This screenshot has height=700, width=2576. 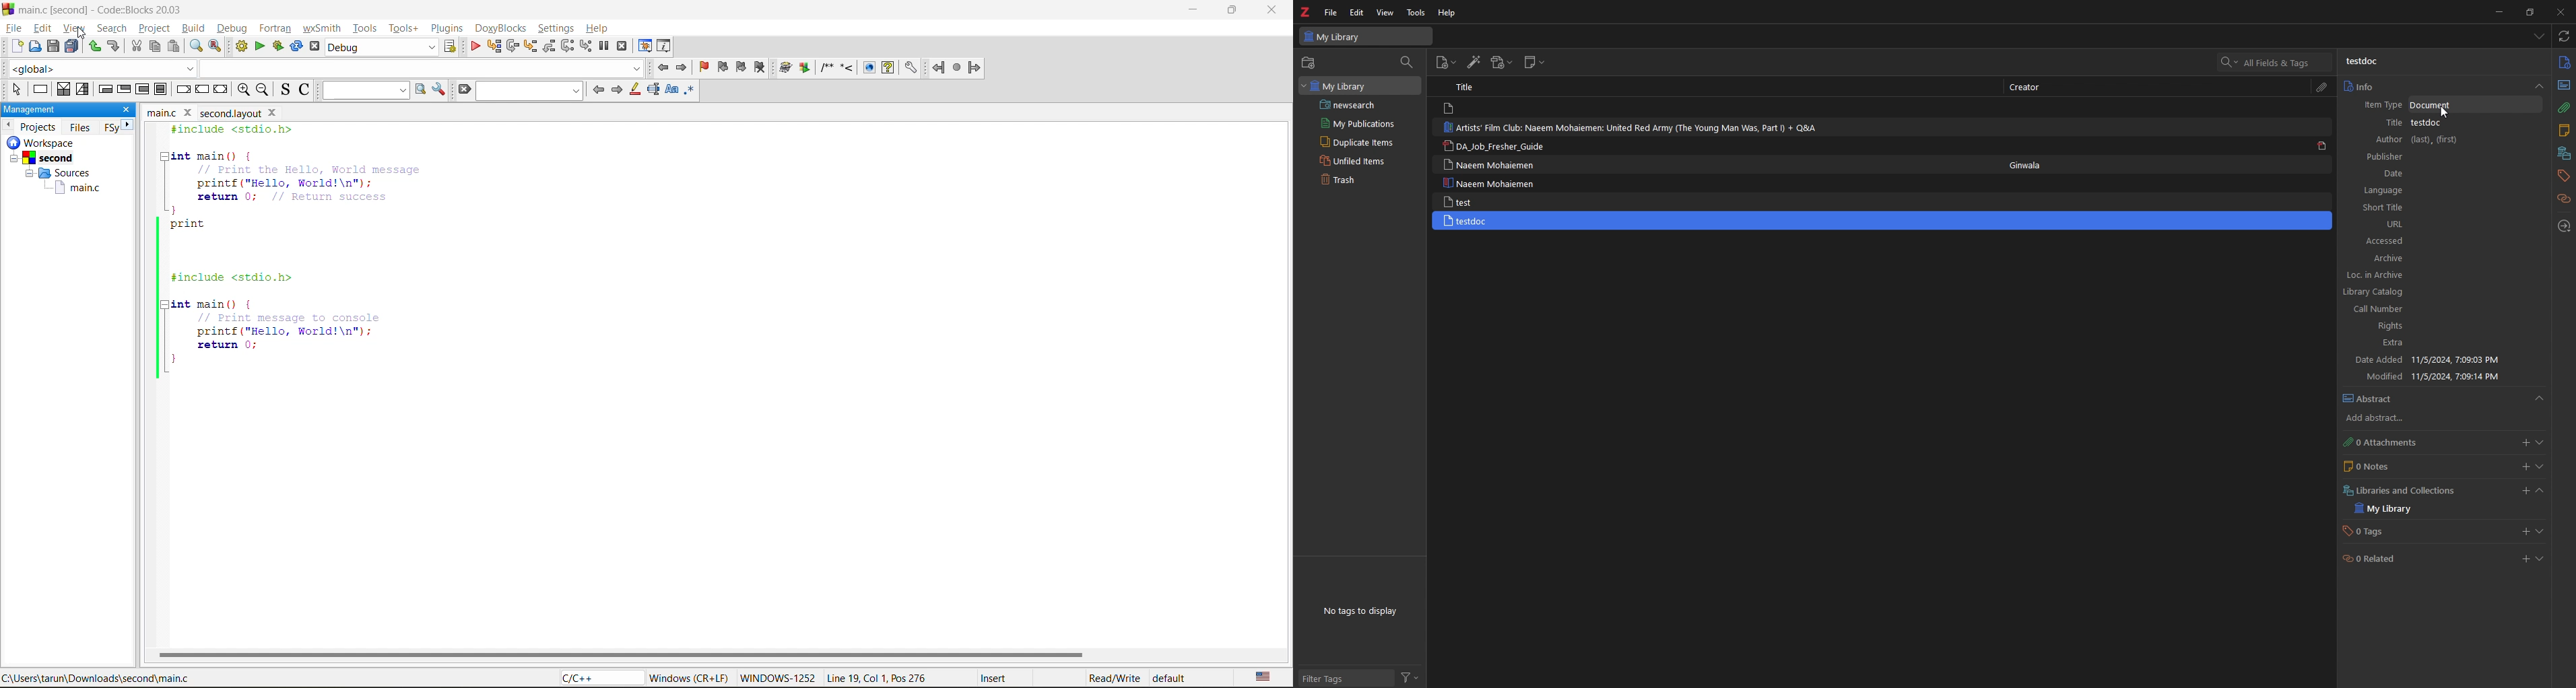 What do you see at coordinates (1490, 182) in the screenshot?
I see `Naeem Mohaiemen` at bounding box center [1490, 182].